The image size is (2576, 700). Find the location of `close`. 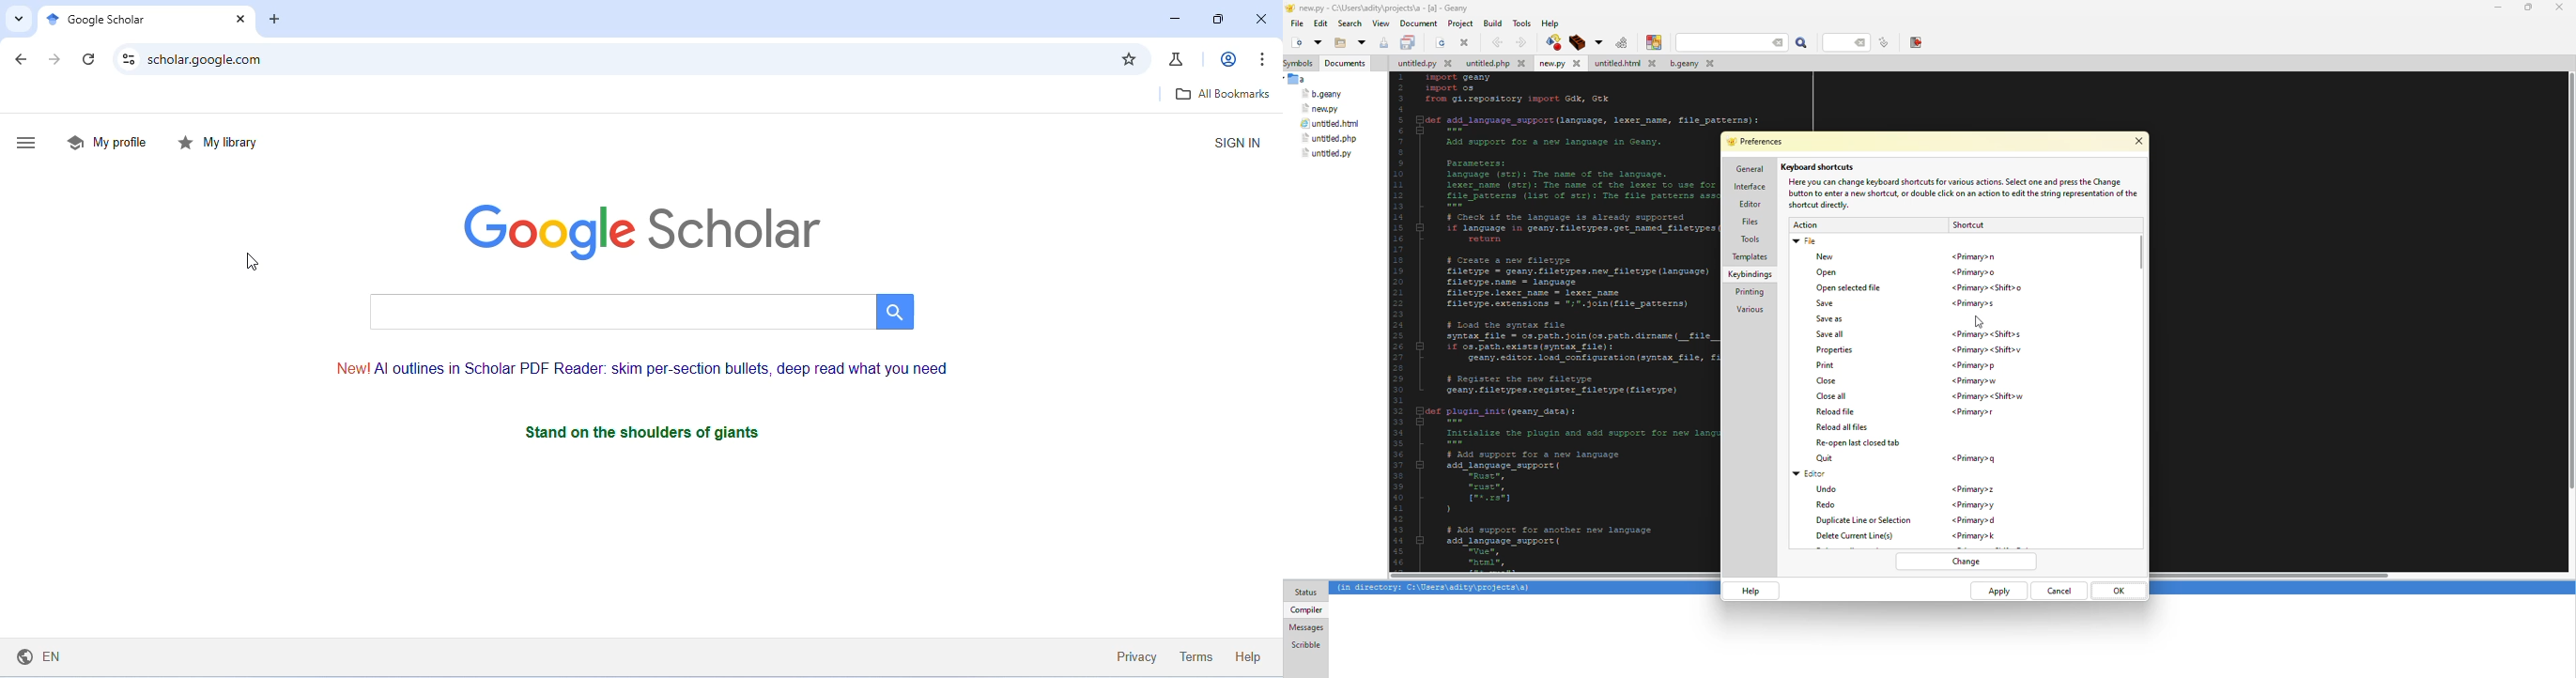

close is located at coordinates (1260, 20).